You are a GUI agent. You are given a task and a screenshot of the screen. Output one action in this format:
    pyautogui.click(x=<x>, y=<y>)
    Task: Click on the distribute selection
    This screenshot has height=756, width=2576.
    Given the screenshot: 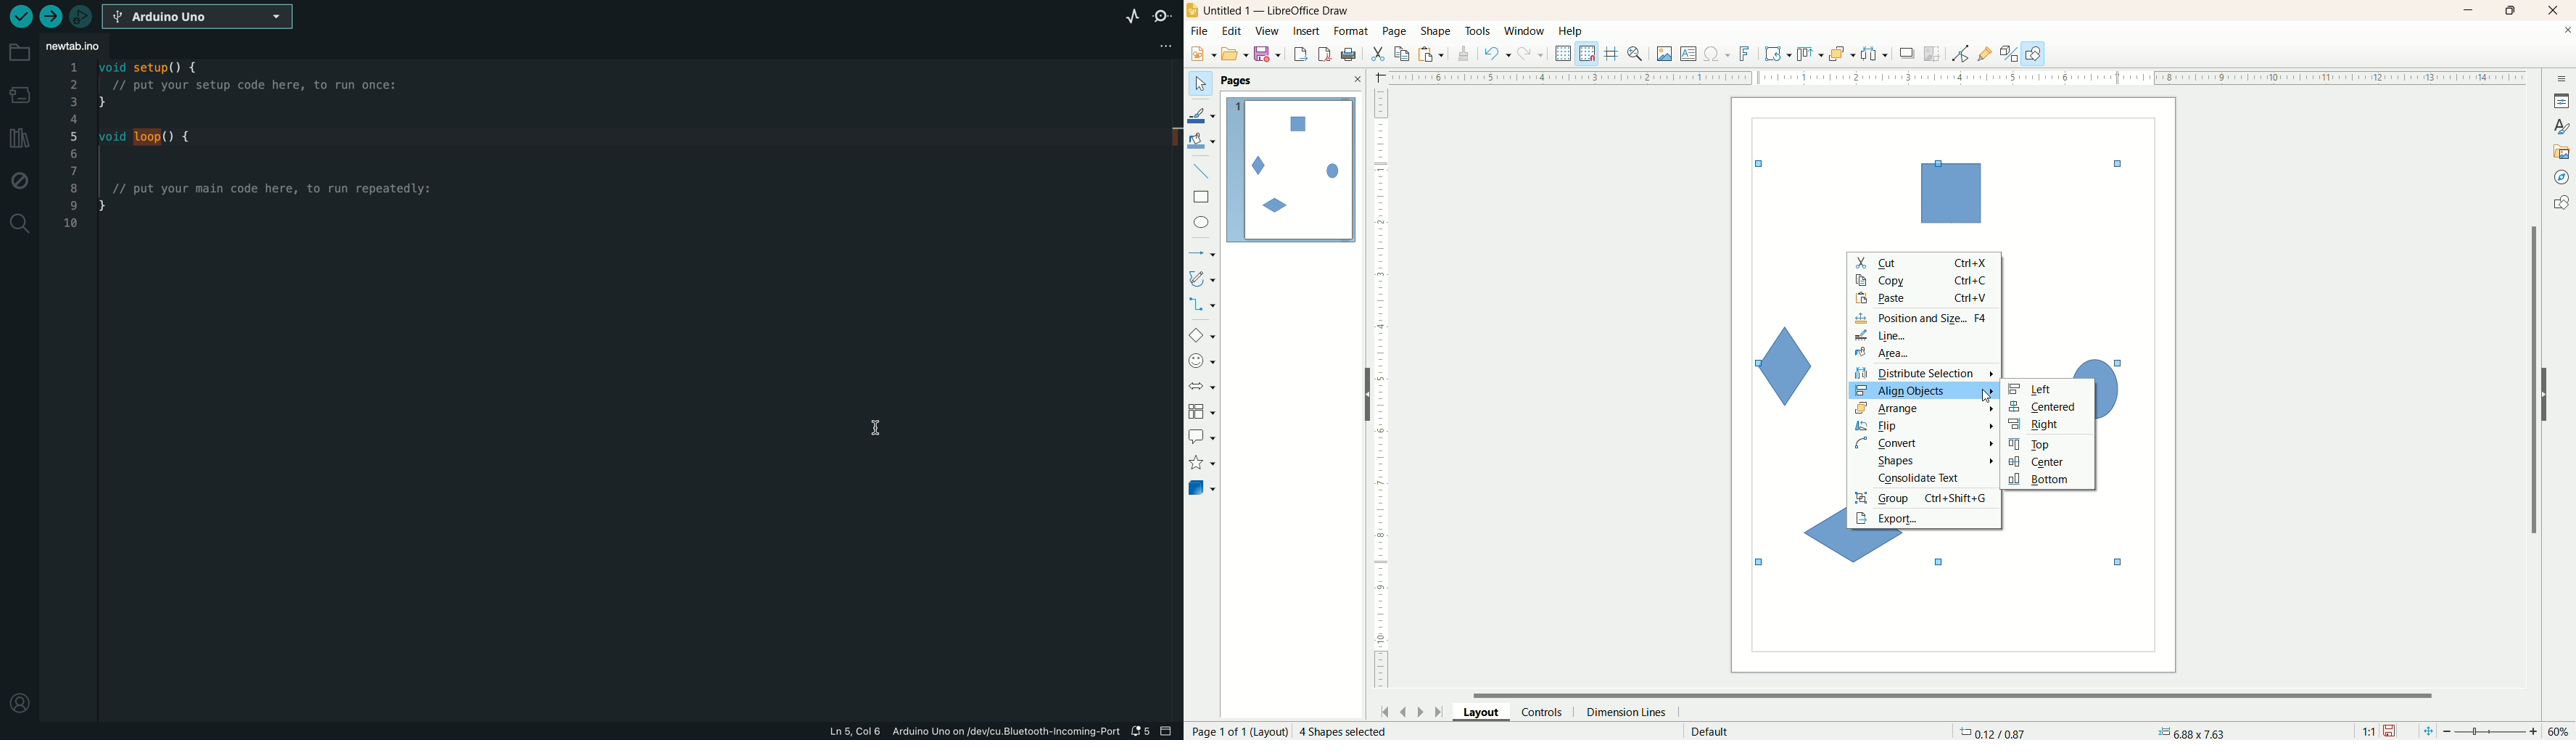 What is the action you would take?
    pyautogui.click(x=1925, y=374)
    